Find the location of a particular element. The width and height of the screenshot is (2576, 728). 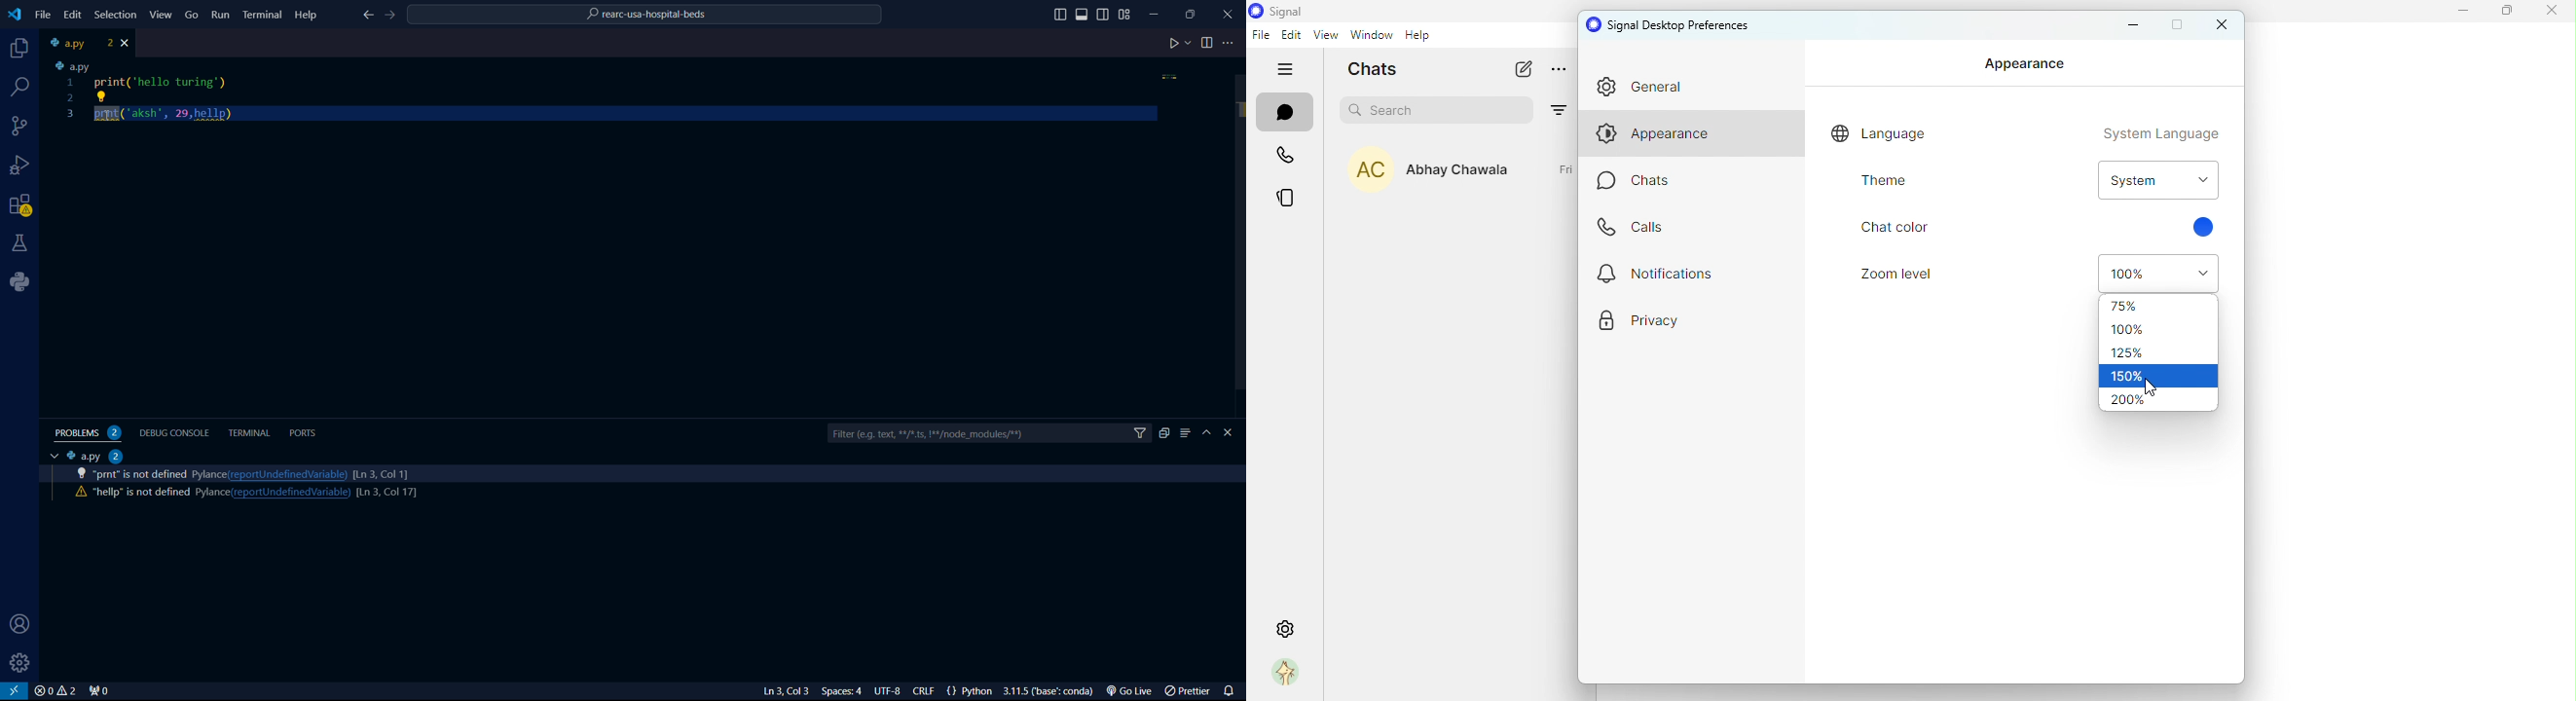

python is located at coordinates (24, 282).